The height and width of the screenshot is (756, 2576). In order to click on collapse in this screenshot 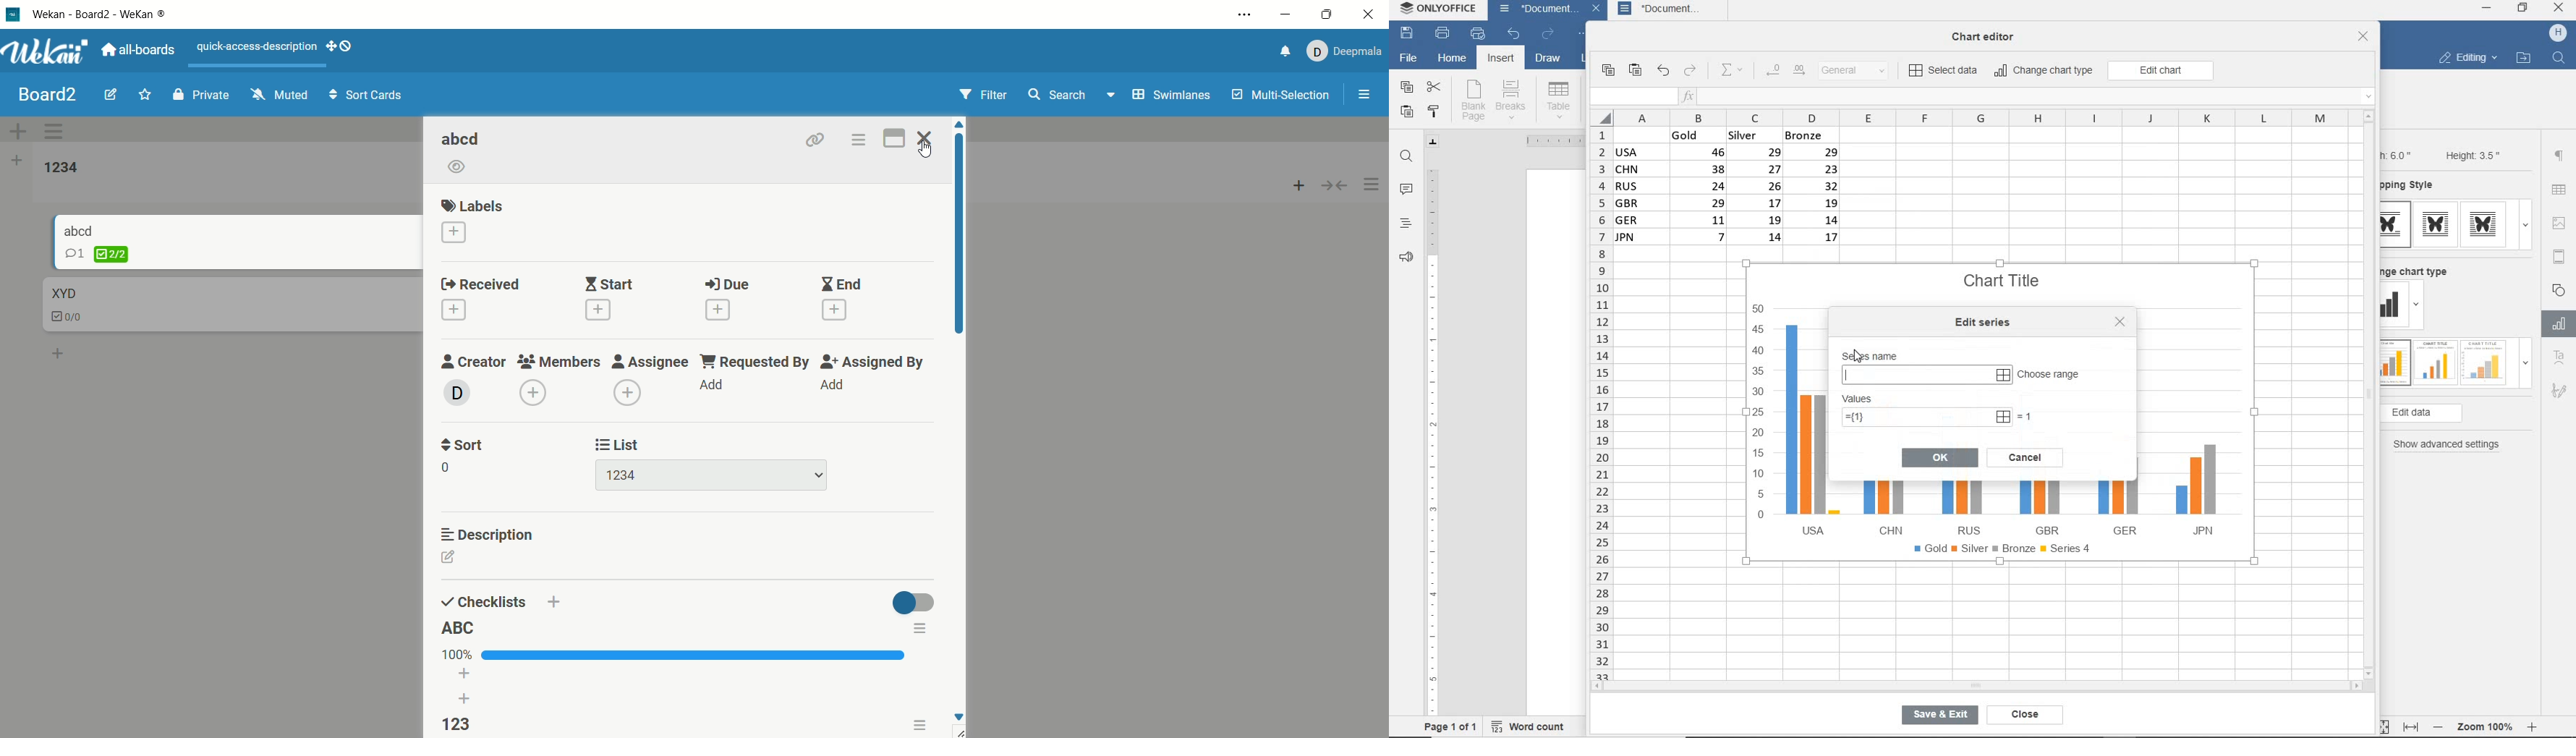, I will do `click(1335, 187)`.